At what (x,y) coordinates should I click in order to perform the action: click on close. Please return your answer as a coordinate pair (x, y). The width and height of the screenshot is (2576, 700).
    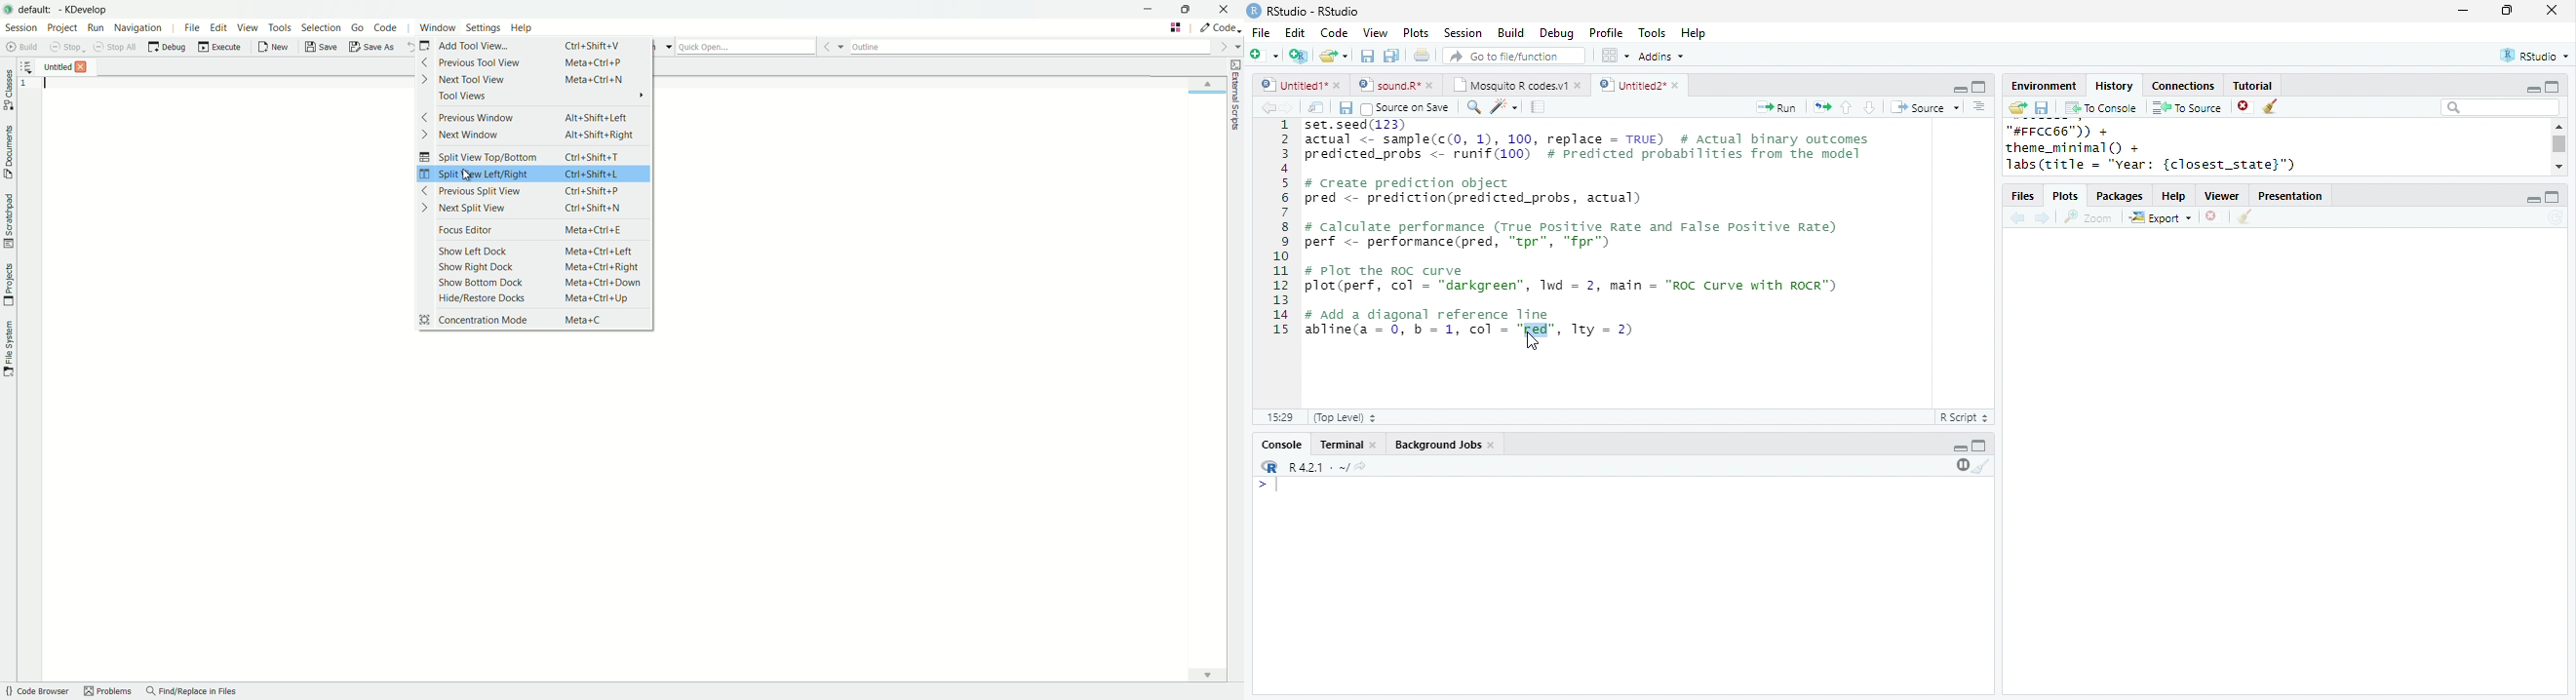
    Looking at the image, I should click on (1678, 86).